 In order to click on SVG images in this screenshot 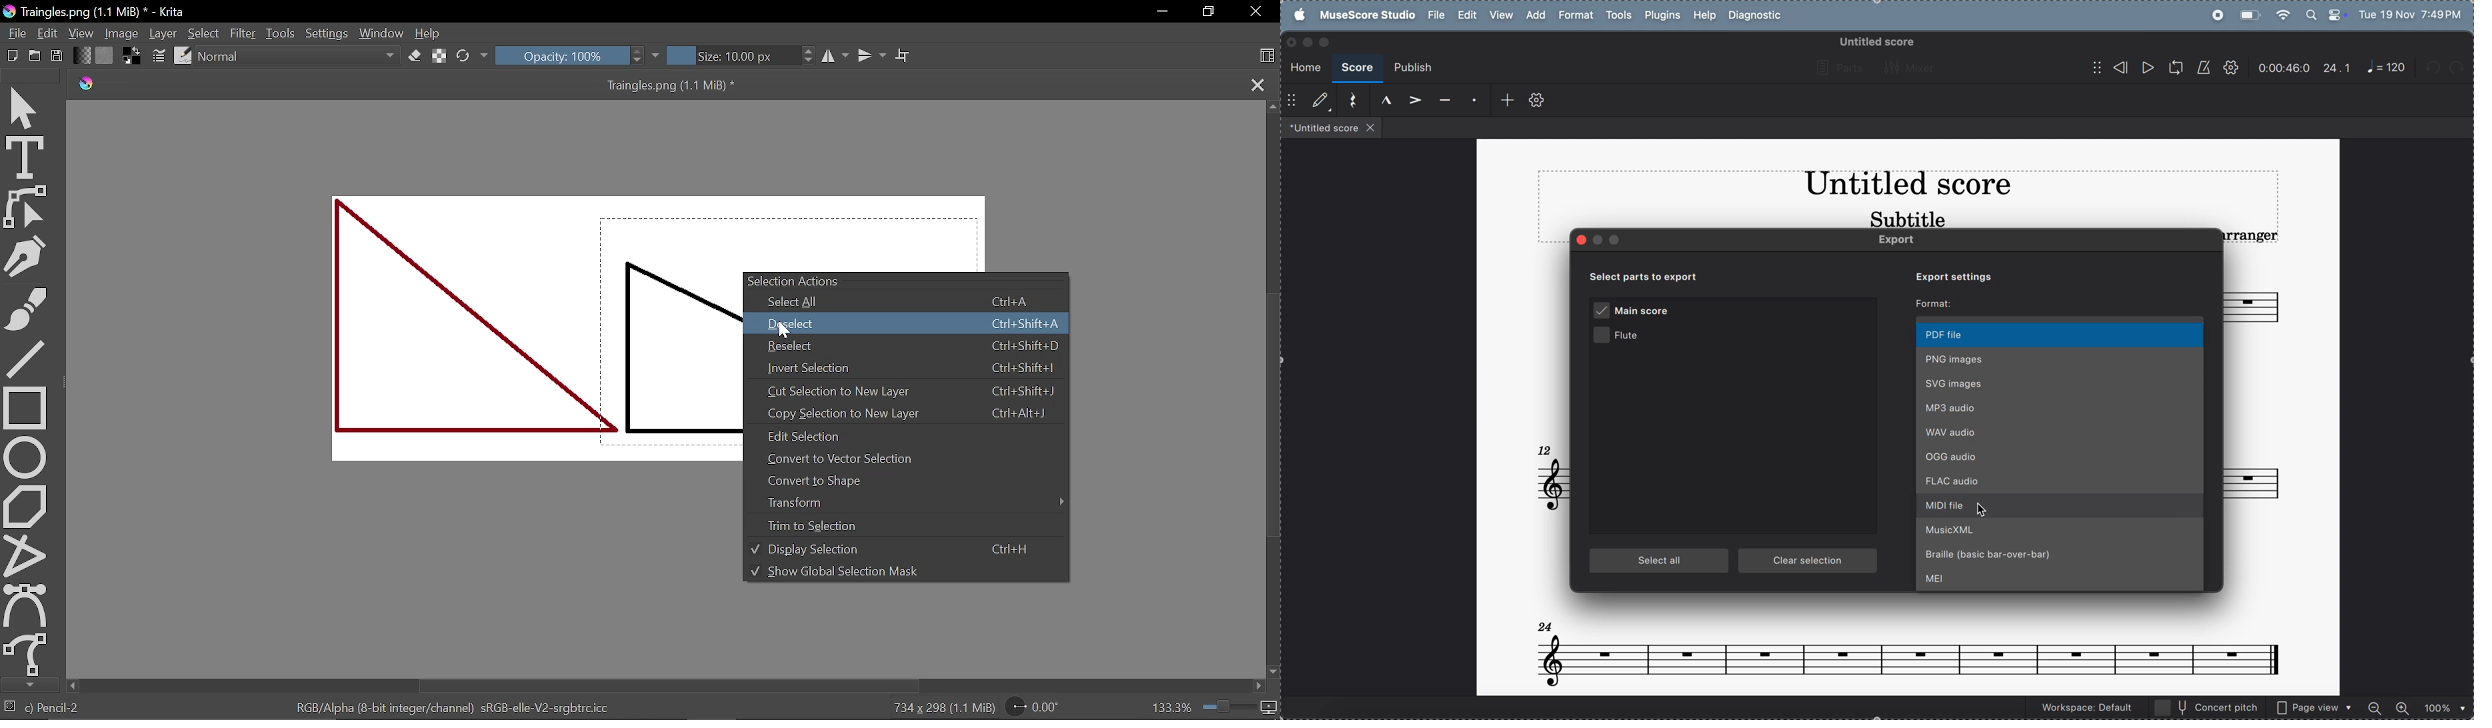, I will do `click(2060, 383)`.